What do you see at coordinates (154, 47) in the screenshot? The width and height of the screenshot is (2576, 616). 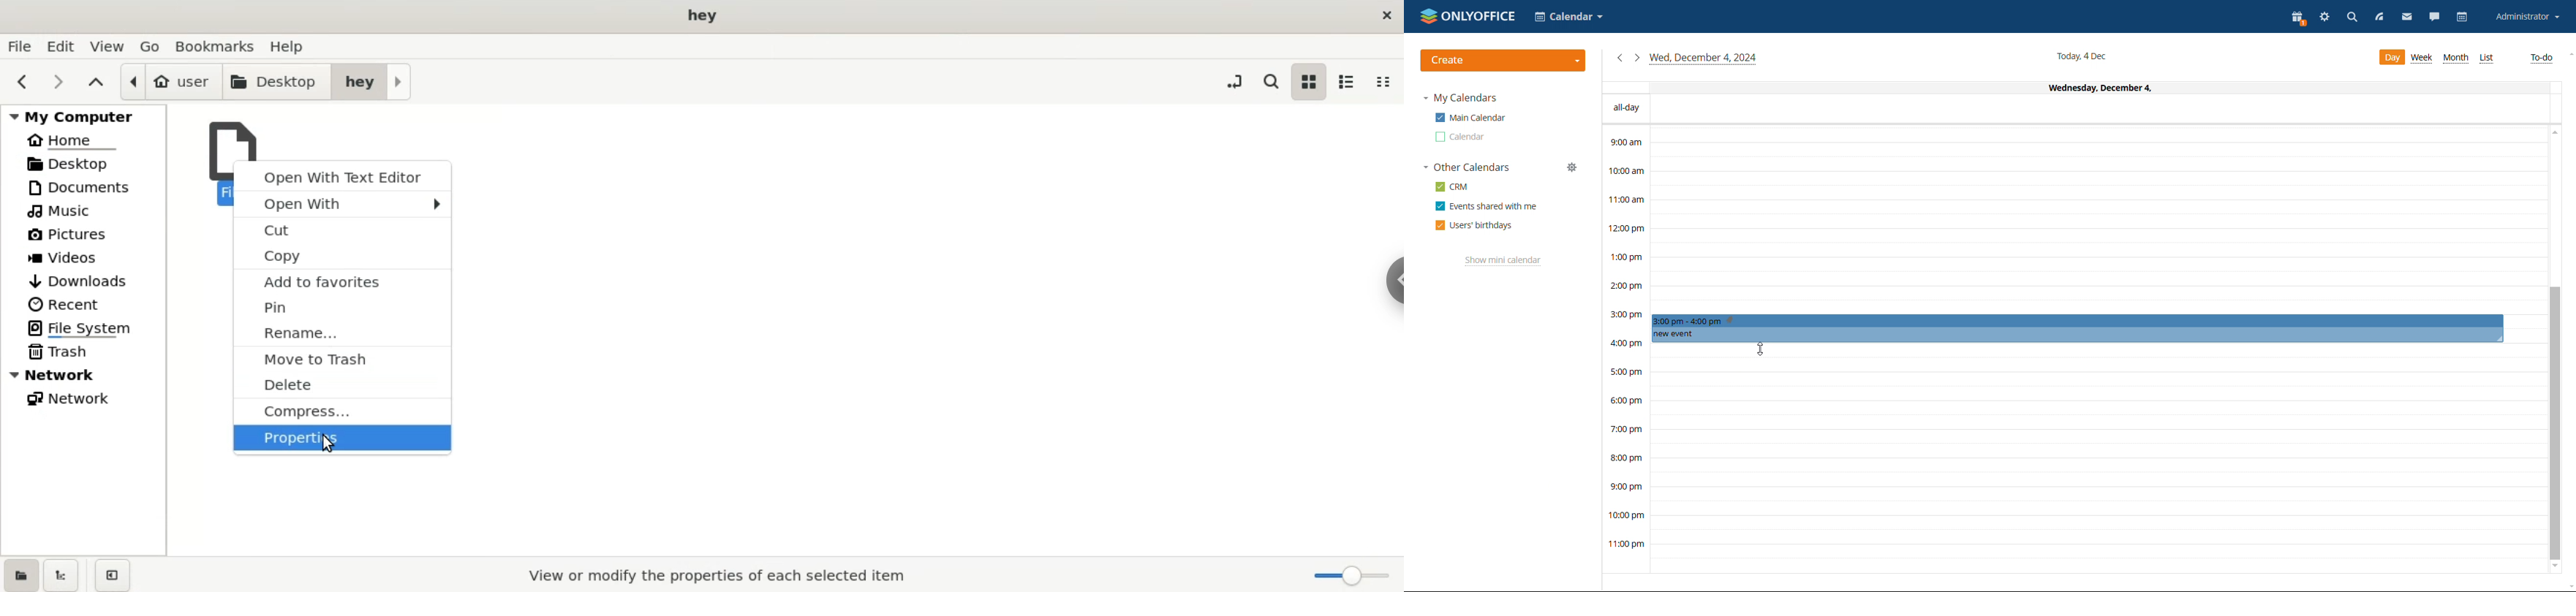 I see `go` at bounding box center [154, 47].